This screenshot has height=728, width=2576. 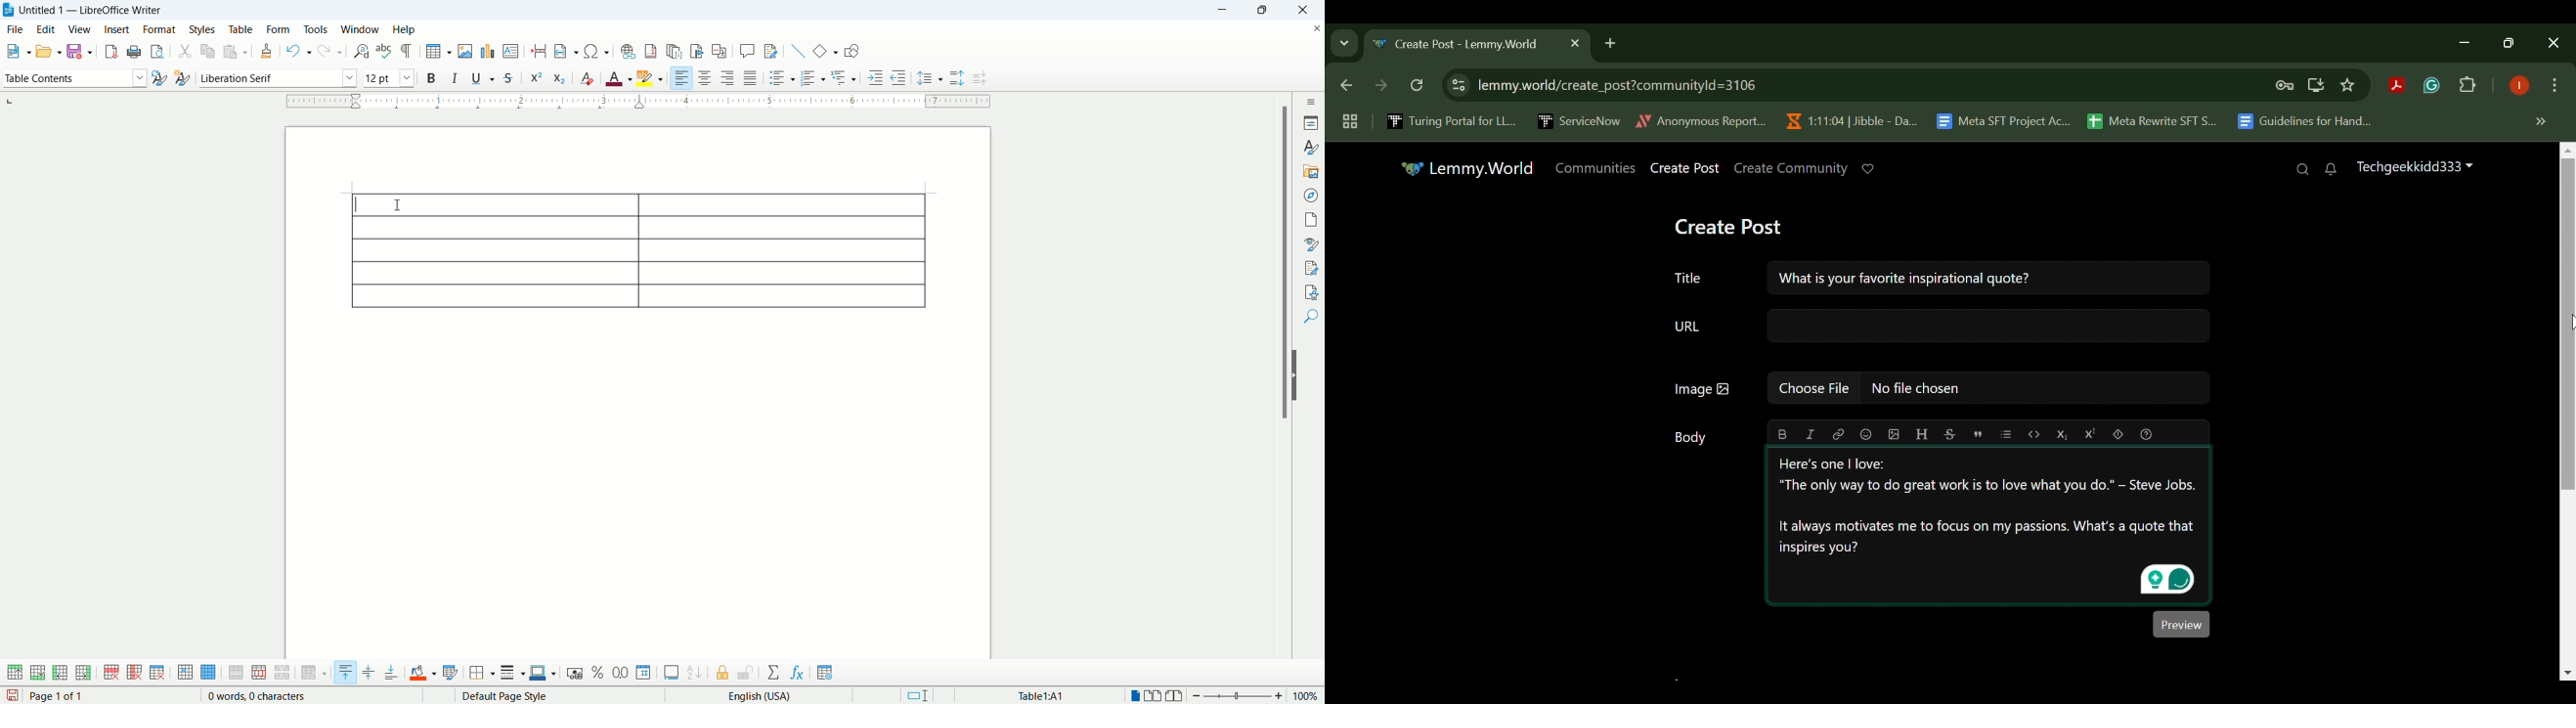 What do you see at coordinates (2089, 433) in the screenshot?
I see `Superscript` at bounding box center [2089, 433].